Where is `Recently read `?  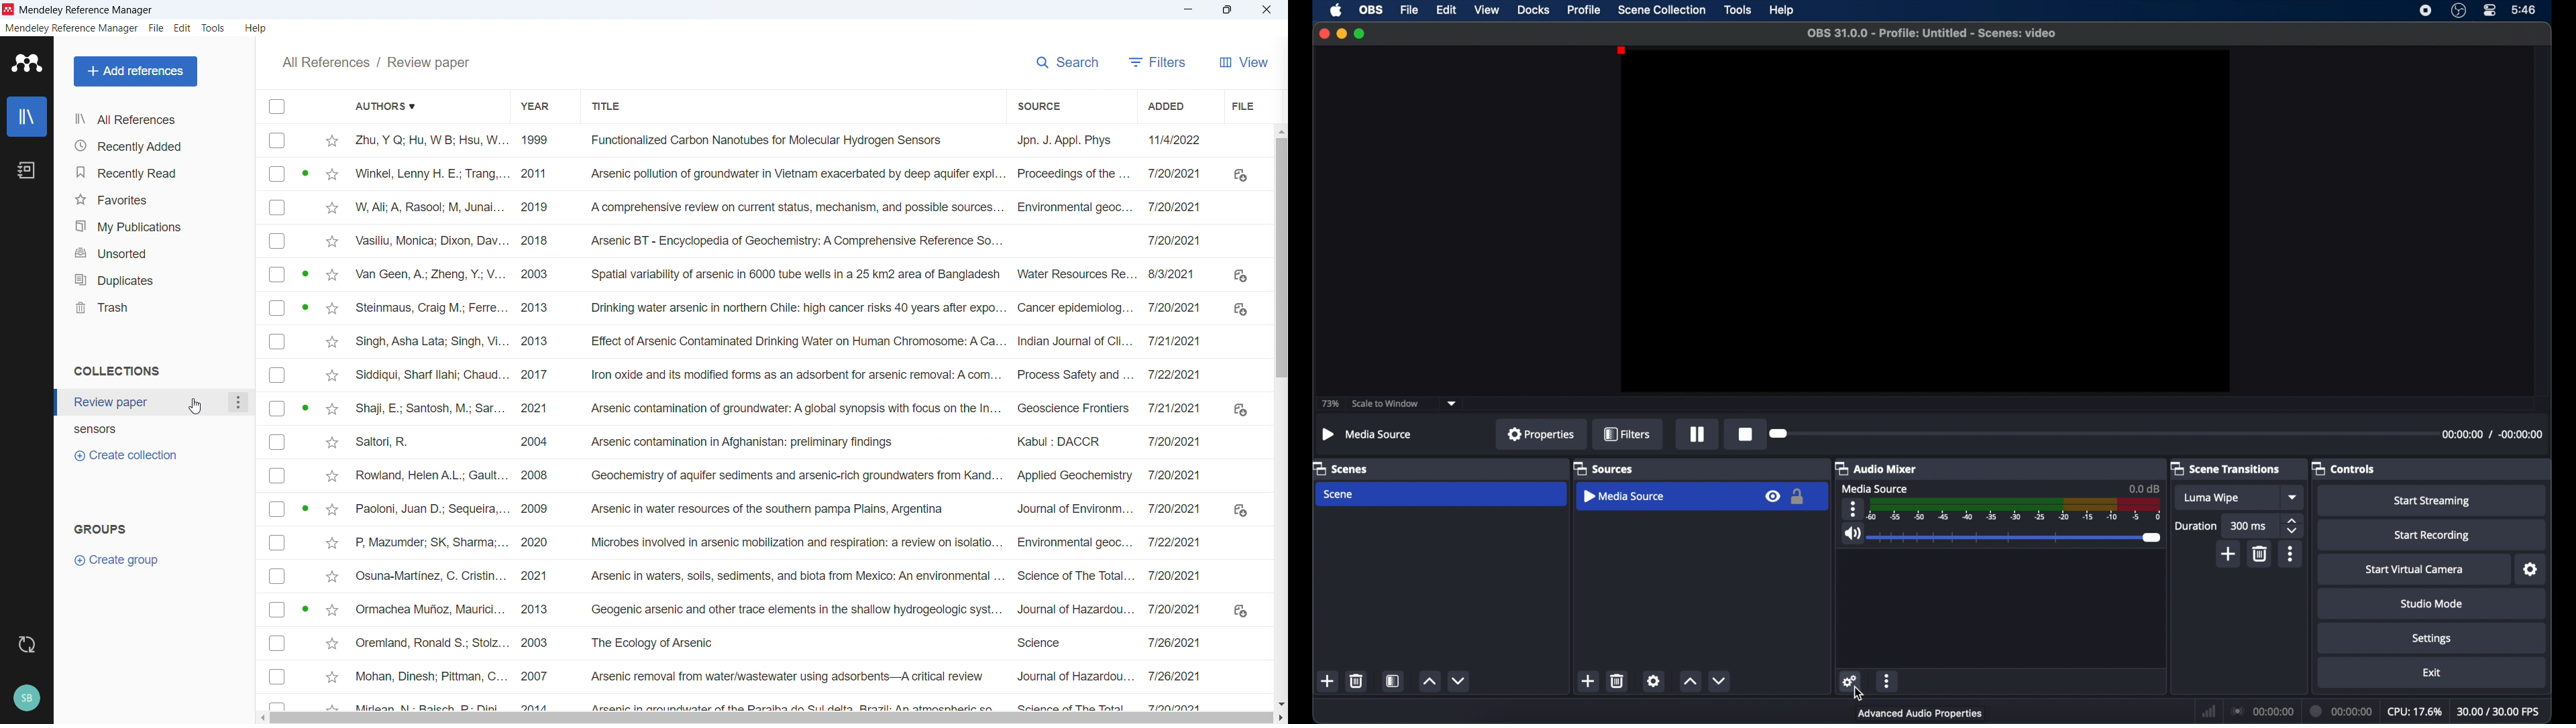
Recently read  is located at coordinates (156, 173).